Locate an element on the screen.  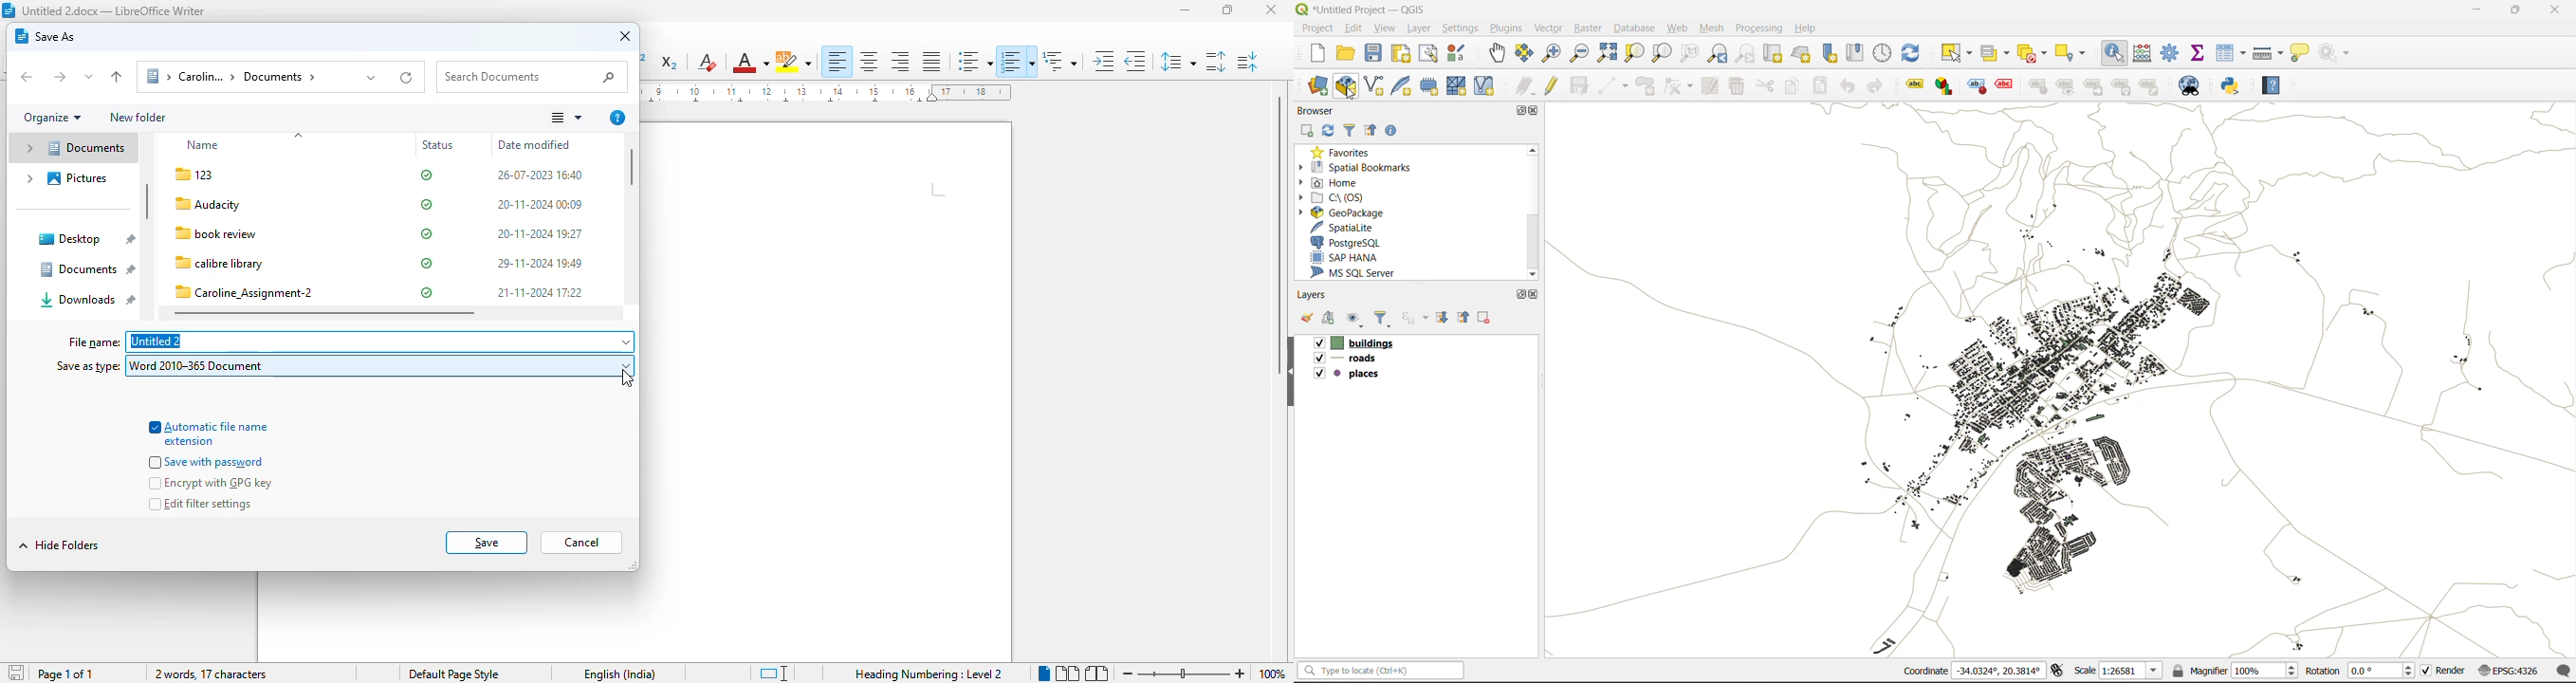
c\:os is located at coordinates (1344, 196).